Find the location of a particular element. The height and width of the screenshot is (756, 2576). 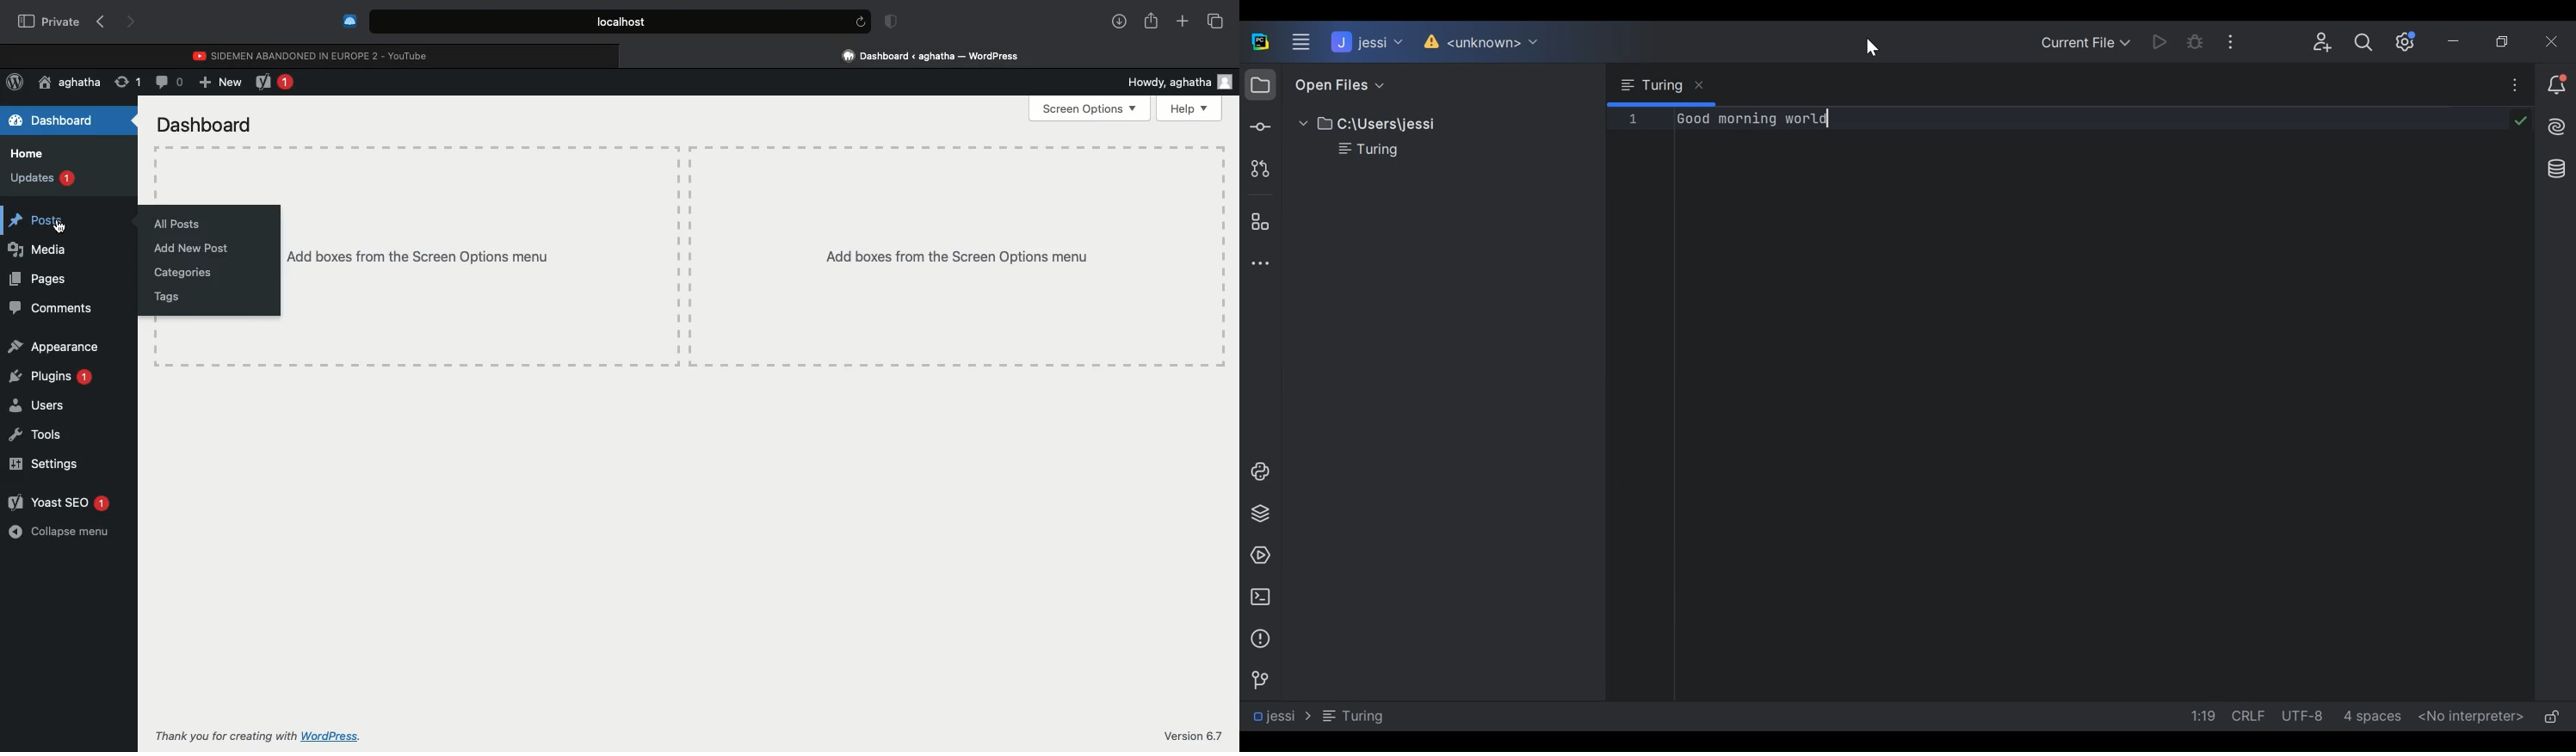

More Options is located at coordinates (2517, 84).